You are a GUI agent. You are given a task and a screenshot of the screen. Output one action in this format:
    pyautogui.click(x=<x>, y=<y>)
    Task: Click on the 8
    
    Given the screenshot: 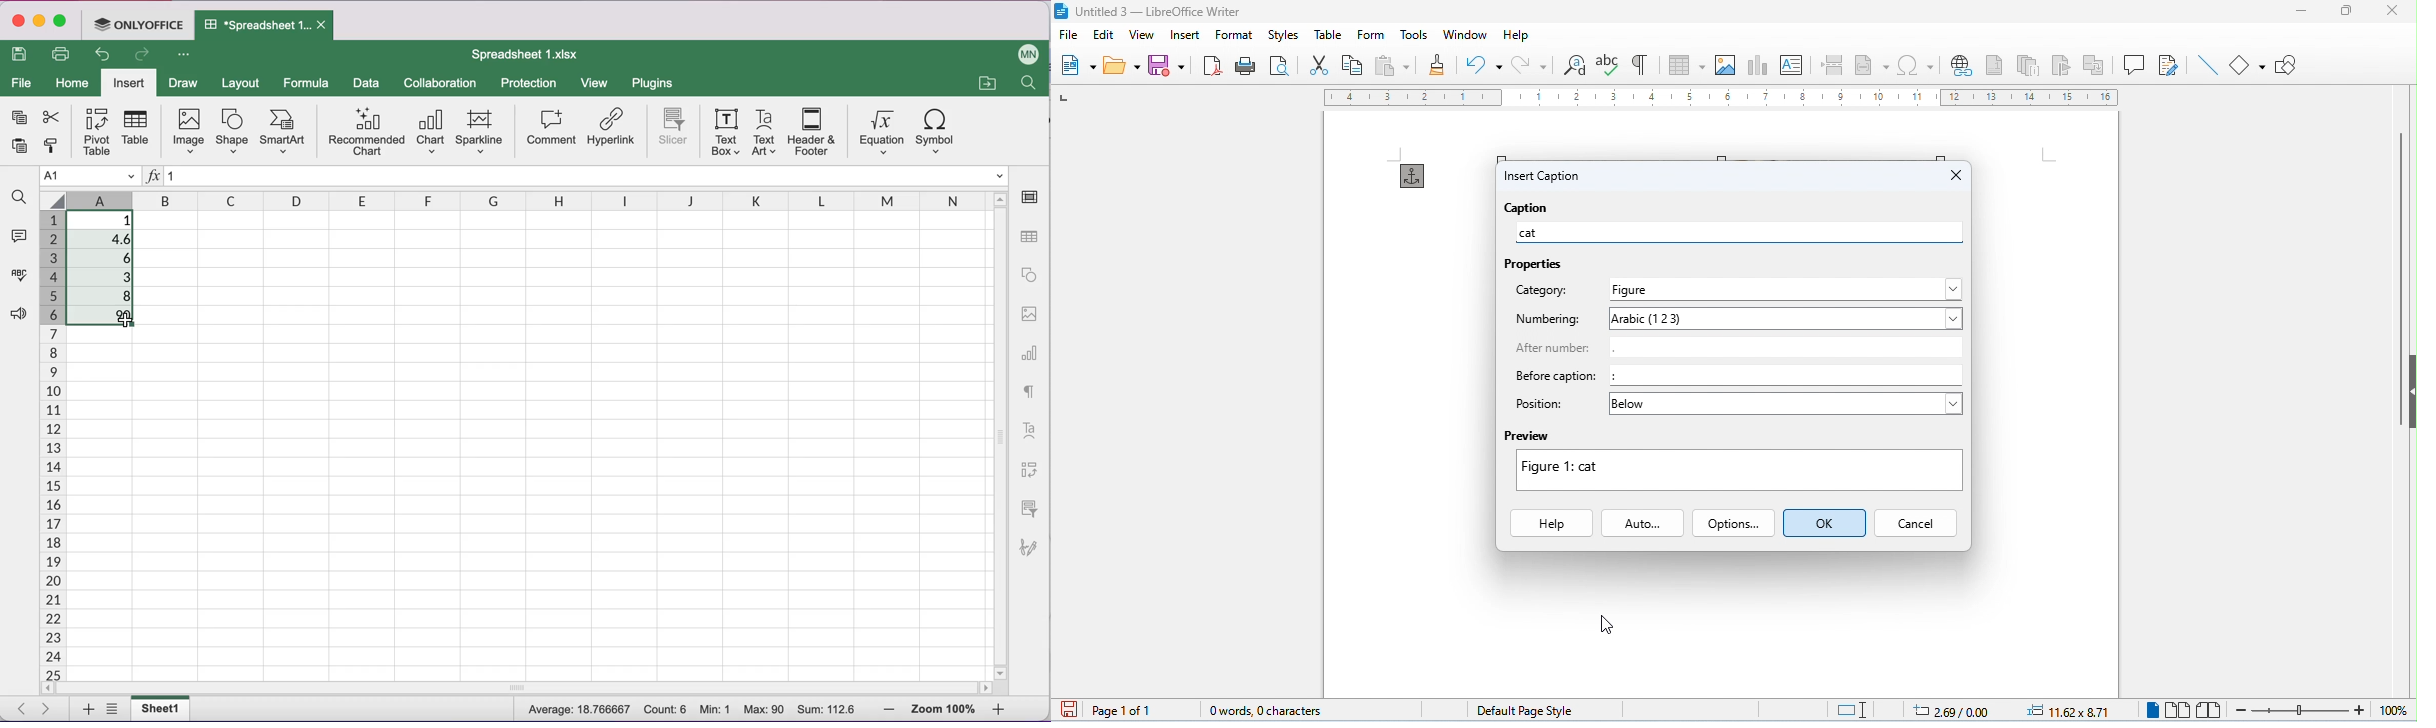 What is the action you would take?
    pyautogui.click(x=107, y=295)
    